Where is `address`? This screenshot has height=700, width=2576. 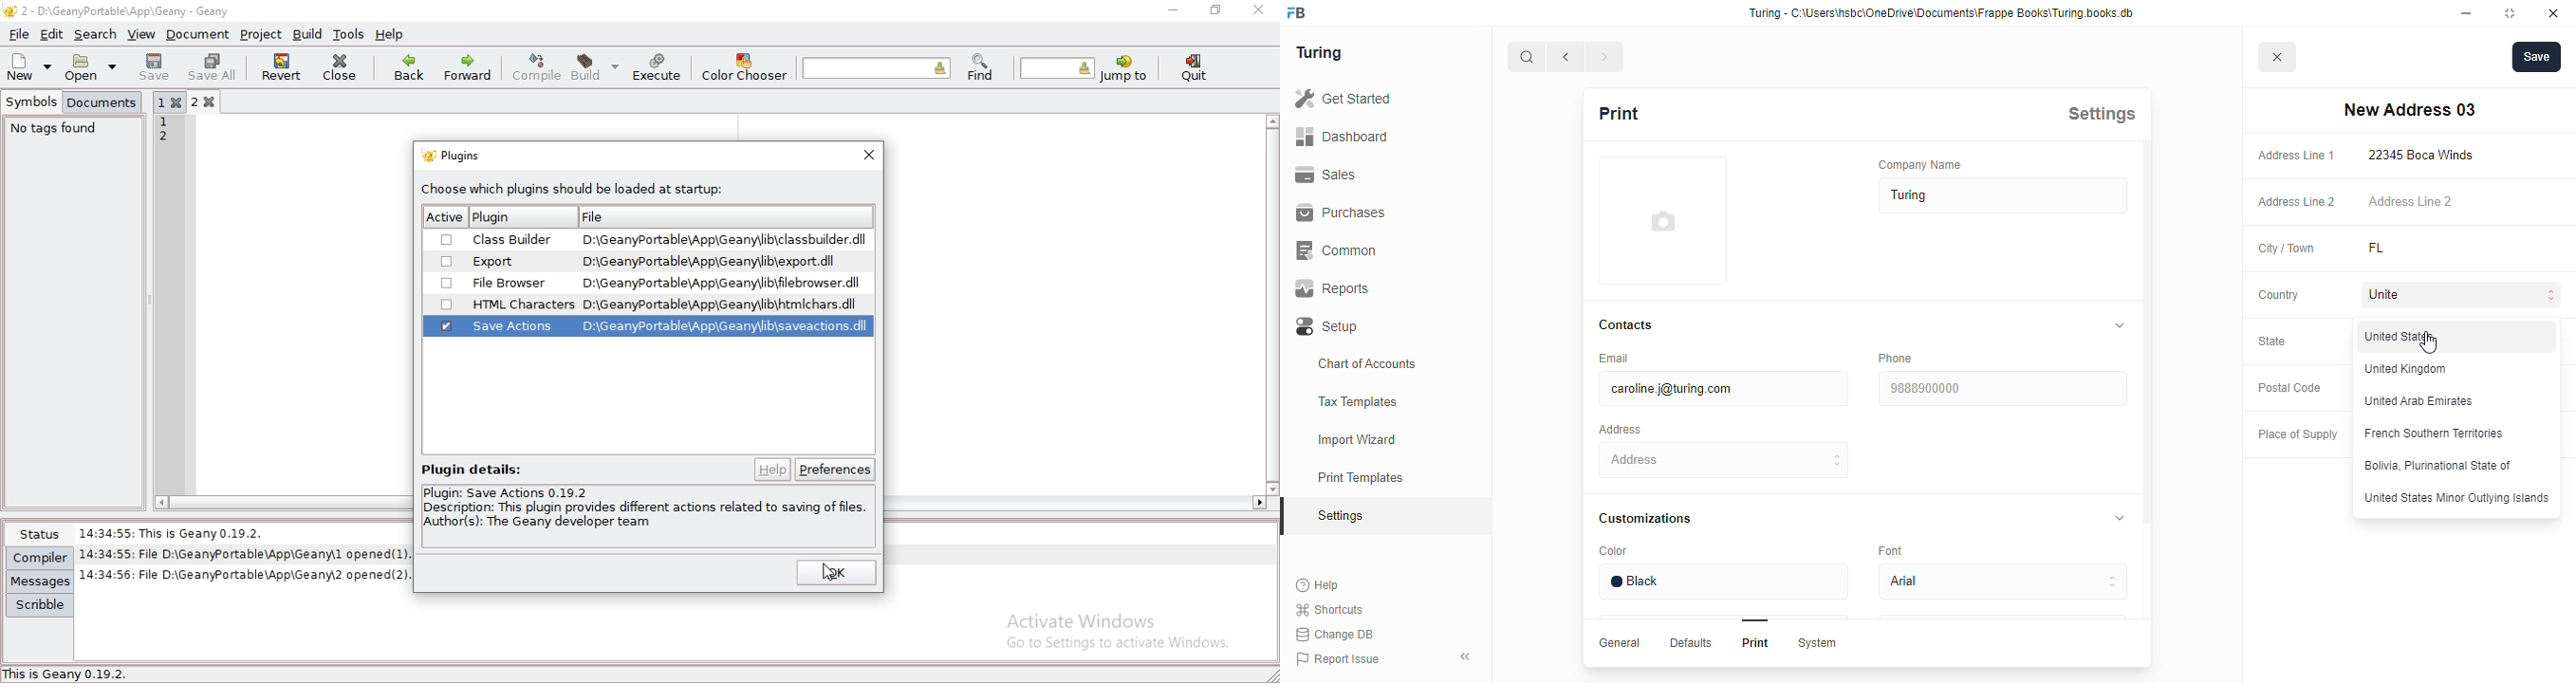 address is located at coordinates (1620, 430).